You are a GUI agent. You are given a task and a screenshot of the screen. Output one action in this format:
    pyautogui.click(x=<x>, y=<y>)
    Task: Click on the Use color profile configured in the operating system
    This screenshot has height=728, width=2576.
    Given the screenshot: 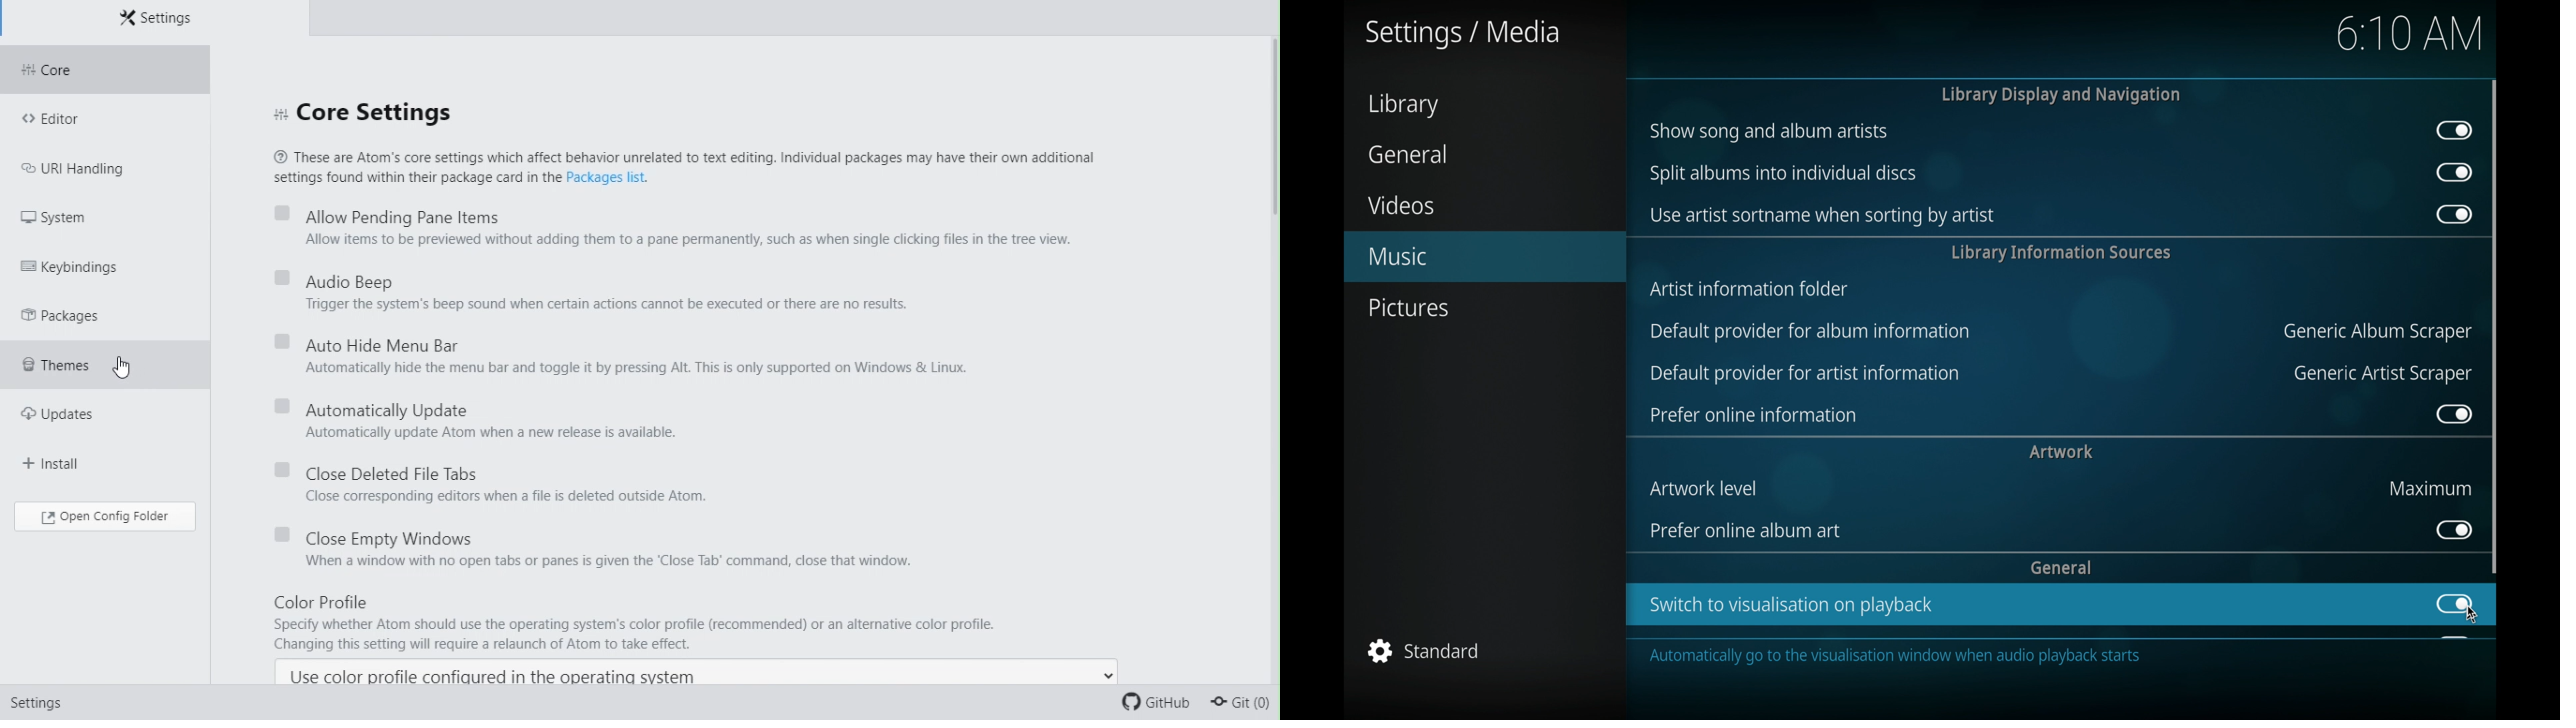 What is the action you would take?
    pyautogui.click(x=495, y=675)
    